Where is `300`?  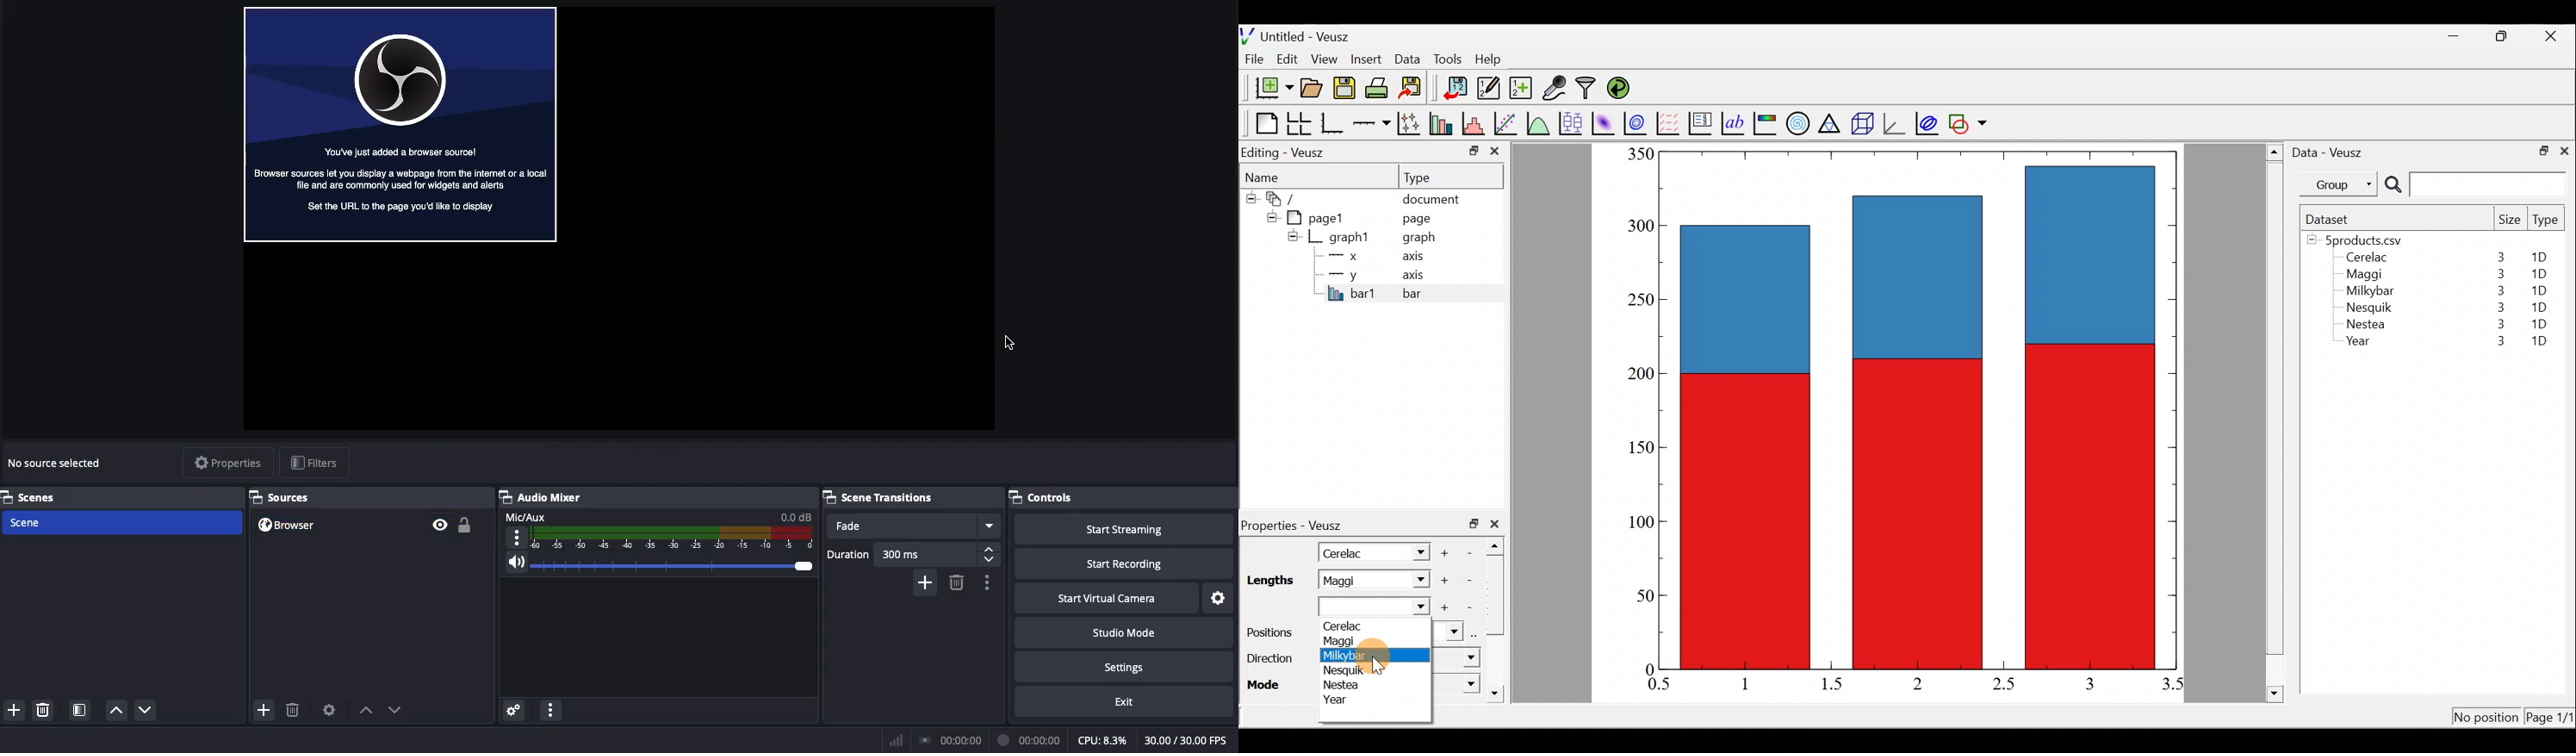
300 is located at coordinates (1639, 227).